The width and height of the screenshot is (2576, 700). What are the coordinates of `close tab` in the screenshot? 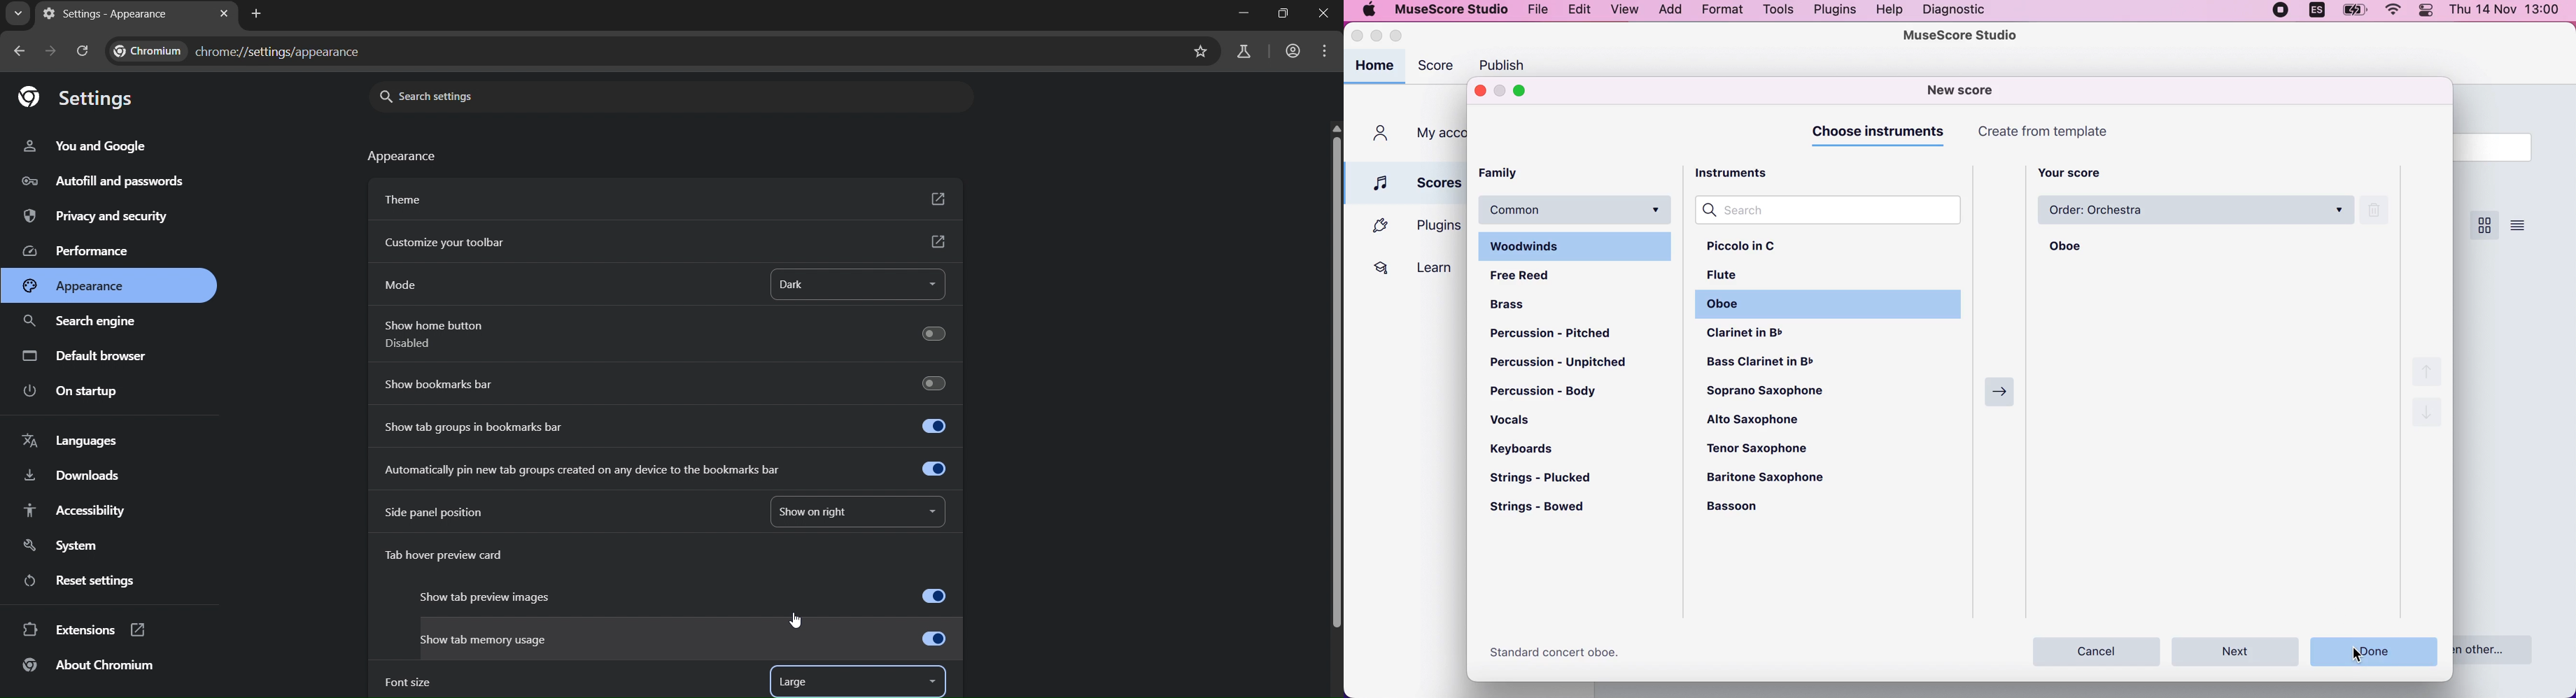 It's located at (224, 13).